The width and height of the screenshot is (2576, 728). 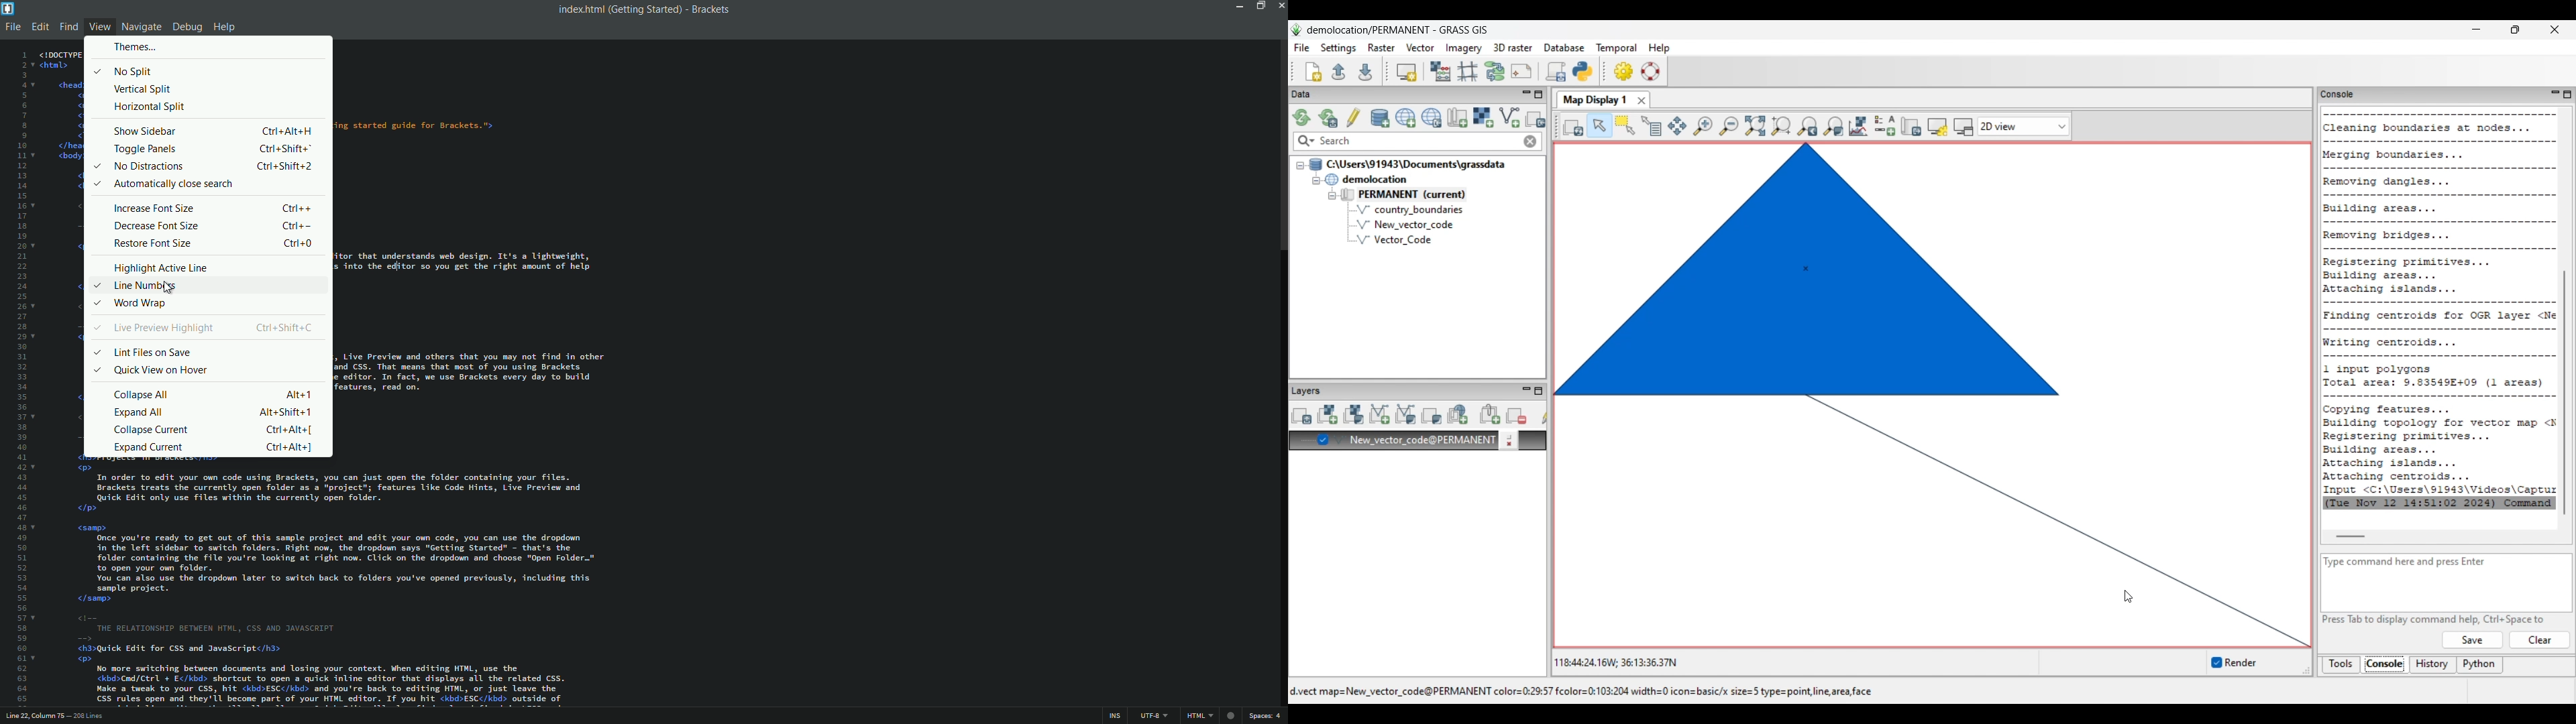 What do you see at coordinates (203, 166) in the screenshot?
I see `No Distractions Ctrl+Shift+2` at bounding box center [203, 166].